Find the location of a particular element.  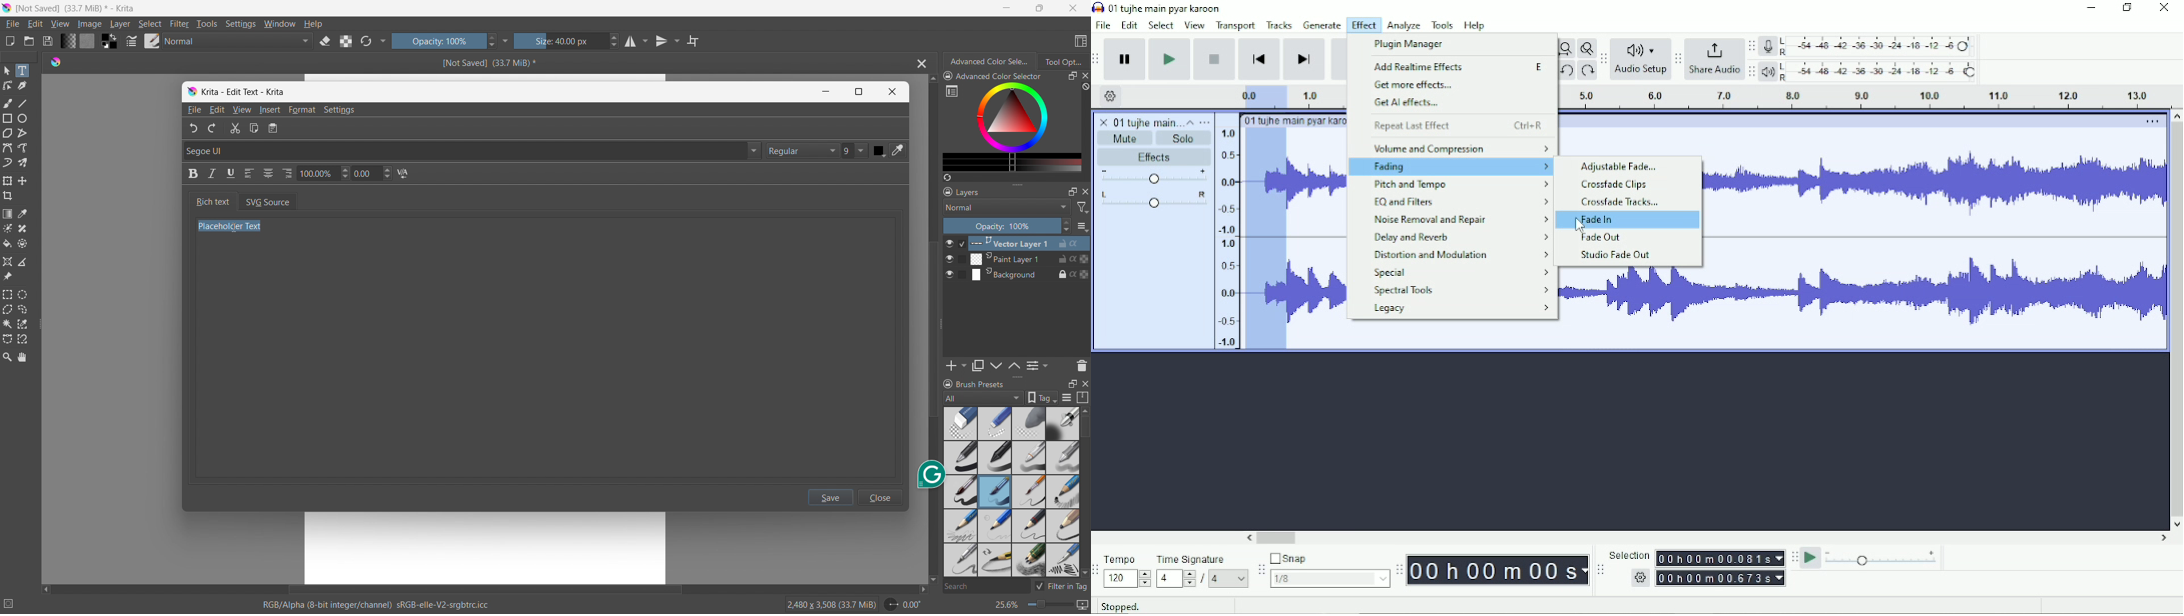

Audacity selection toolbar is located at coordinates (1598, 570).